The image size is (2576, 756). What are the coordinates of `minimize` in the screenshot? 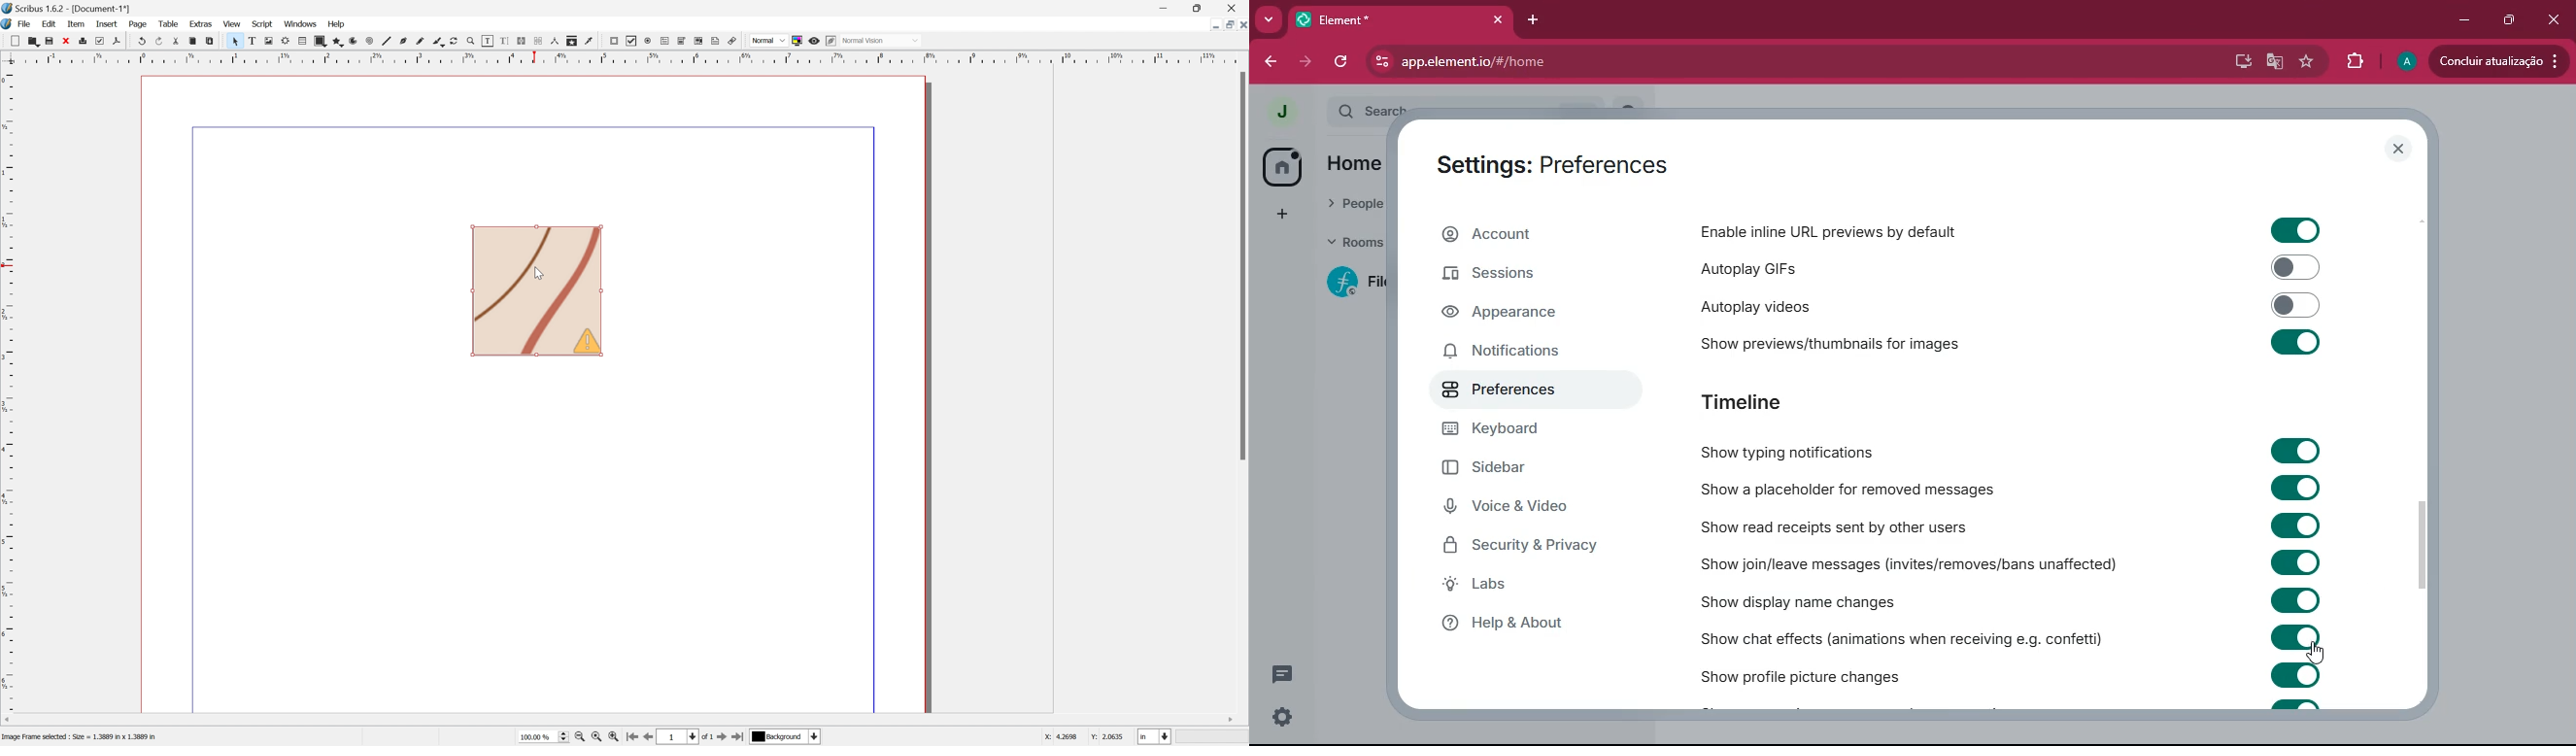 It's located at (2459, 20).